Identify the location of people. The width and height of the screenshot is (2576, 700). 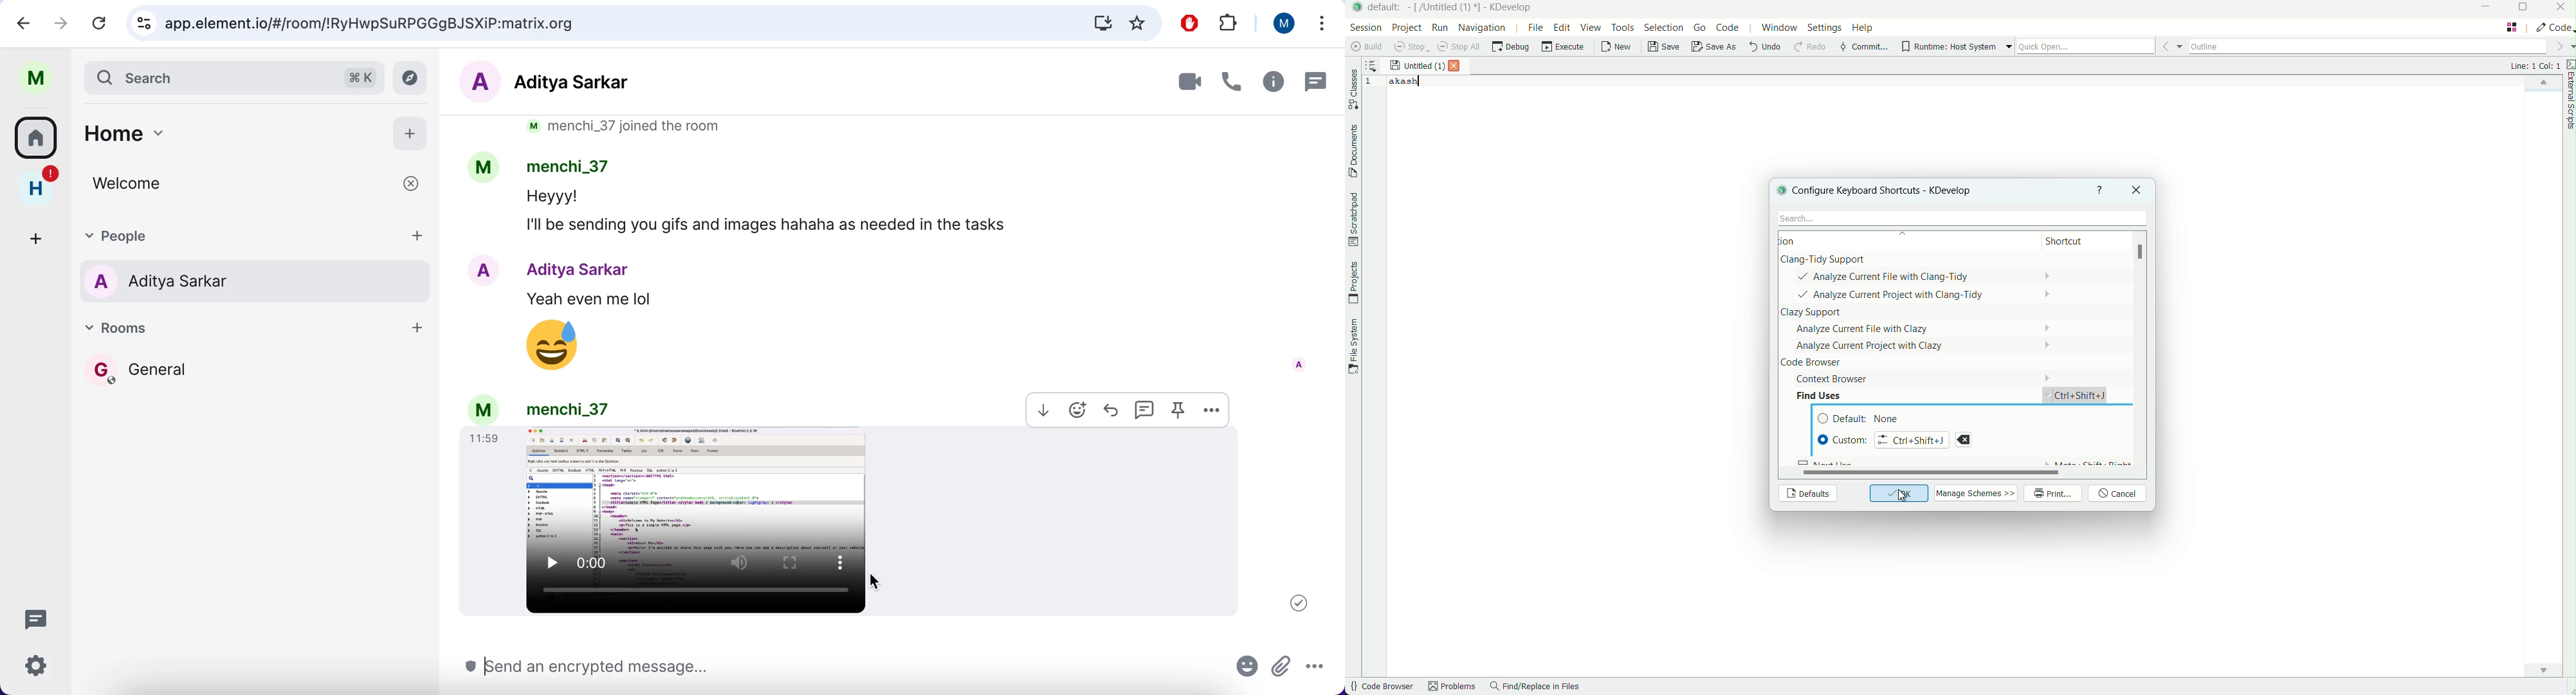
(258, 282).